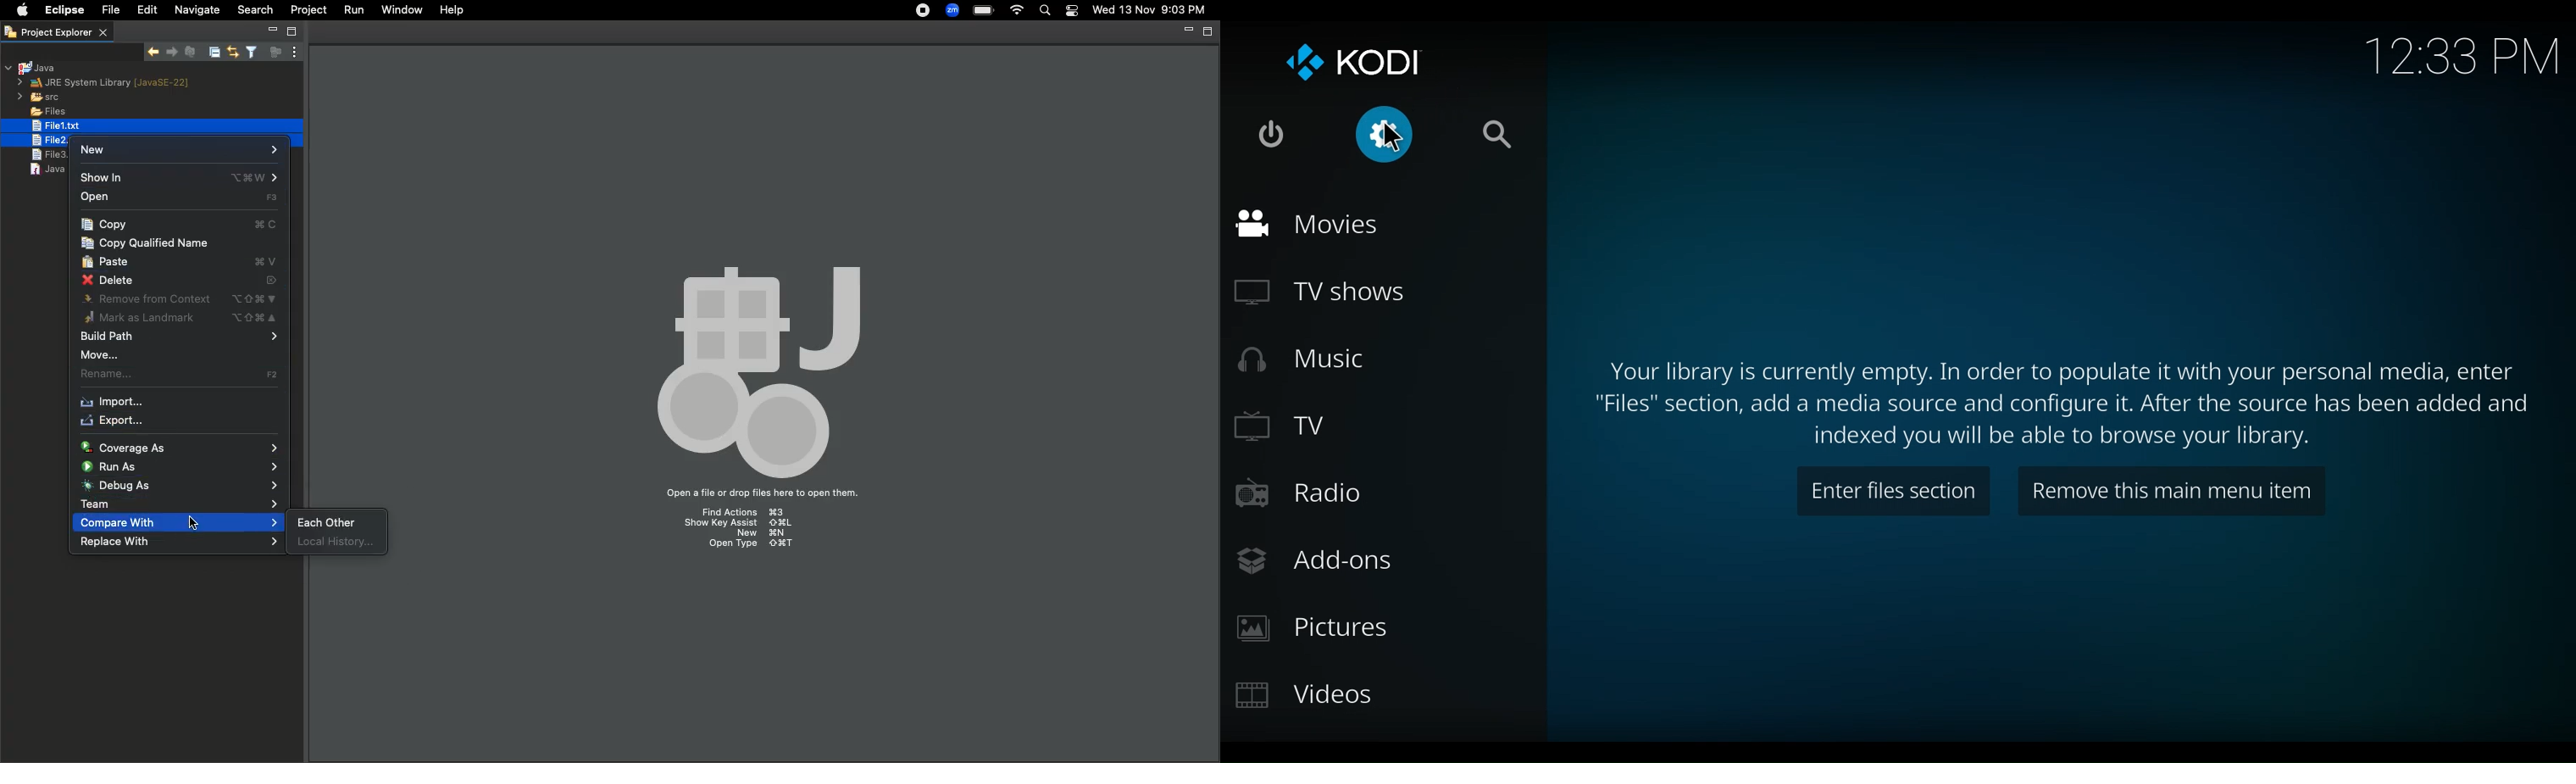 Image resolution: width=2576 pixels, height=784 pixels. What do you see at coordinates (1151, 10) in the screenshot?
I see `Date/time` at bounding box center [1151, 10].